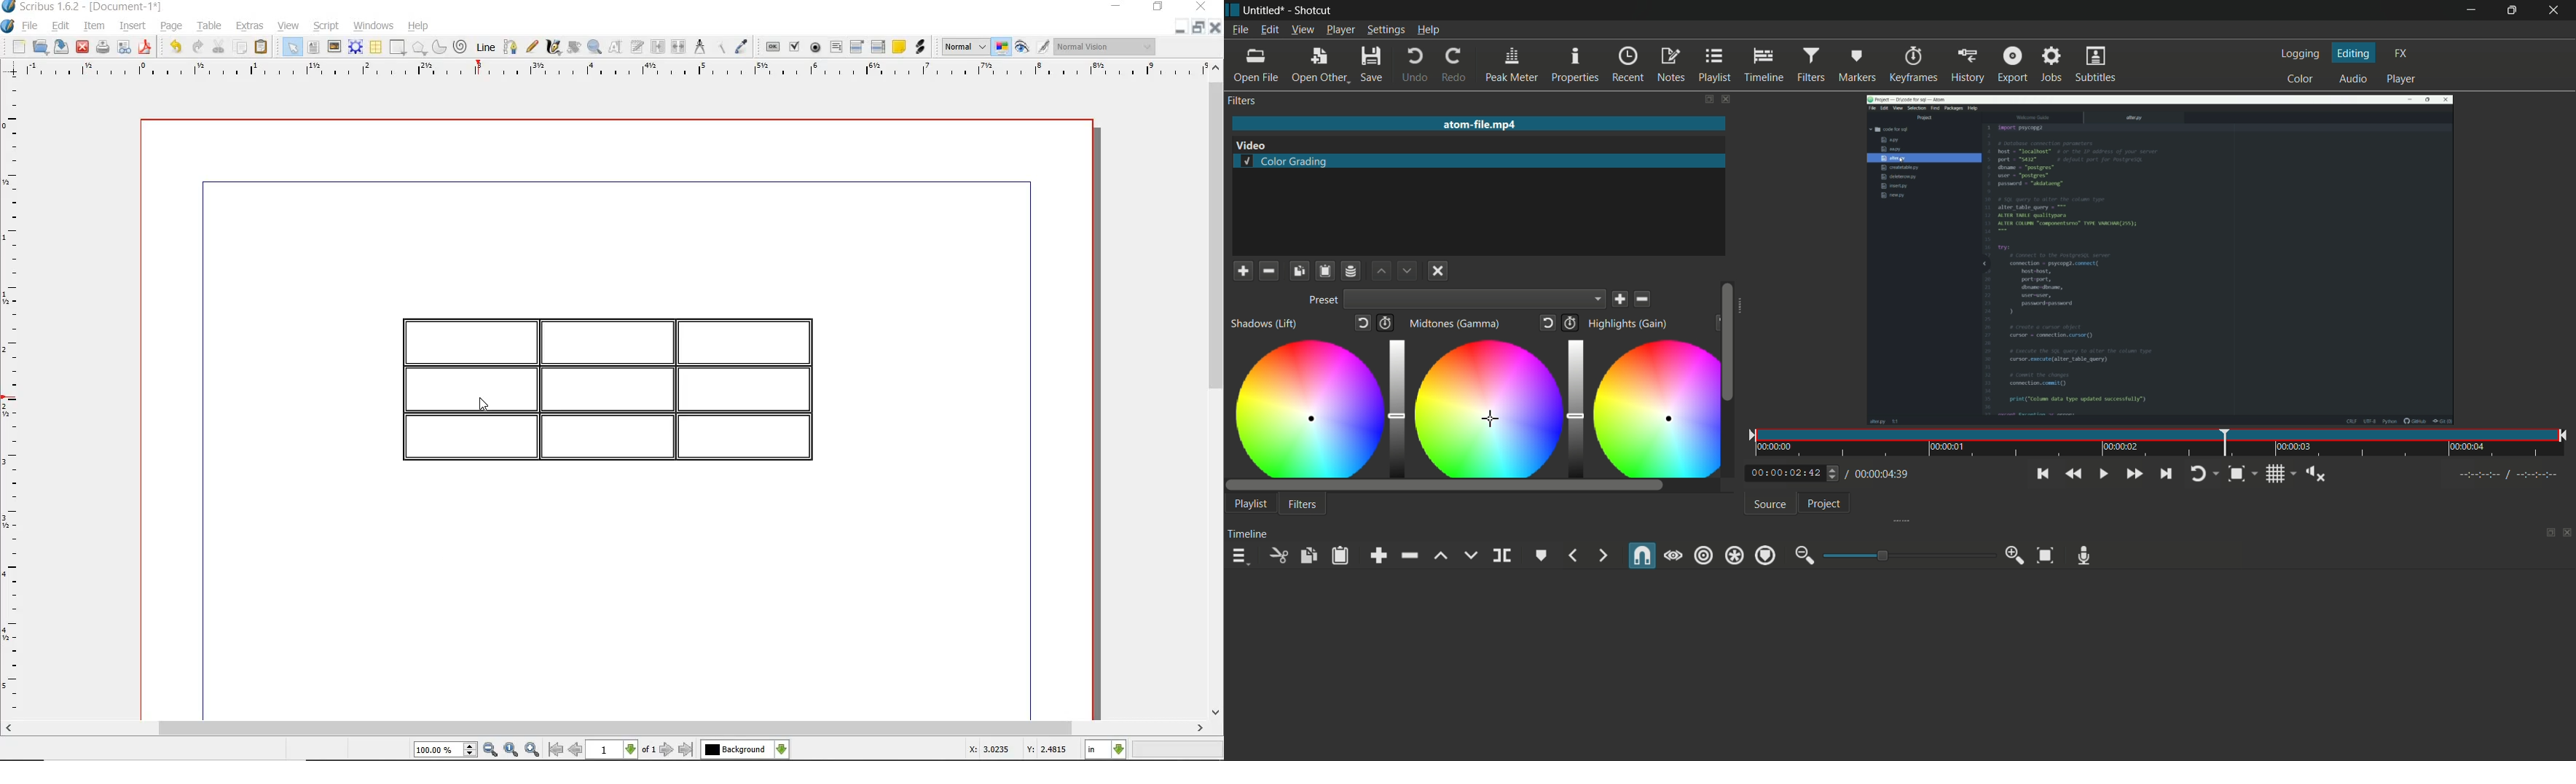 The image size is (2576, 784). What do you see at coordinates (1268, 270) in the screenshot?
I see `minus` at bounding box center [1268, 270].